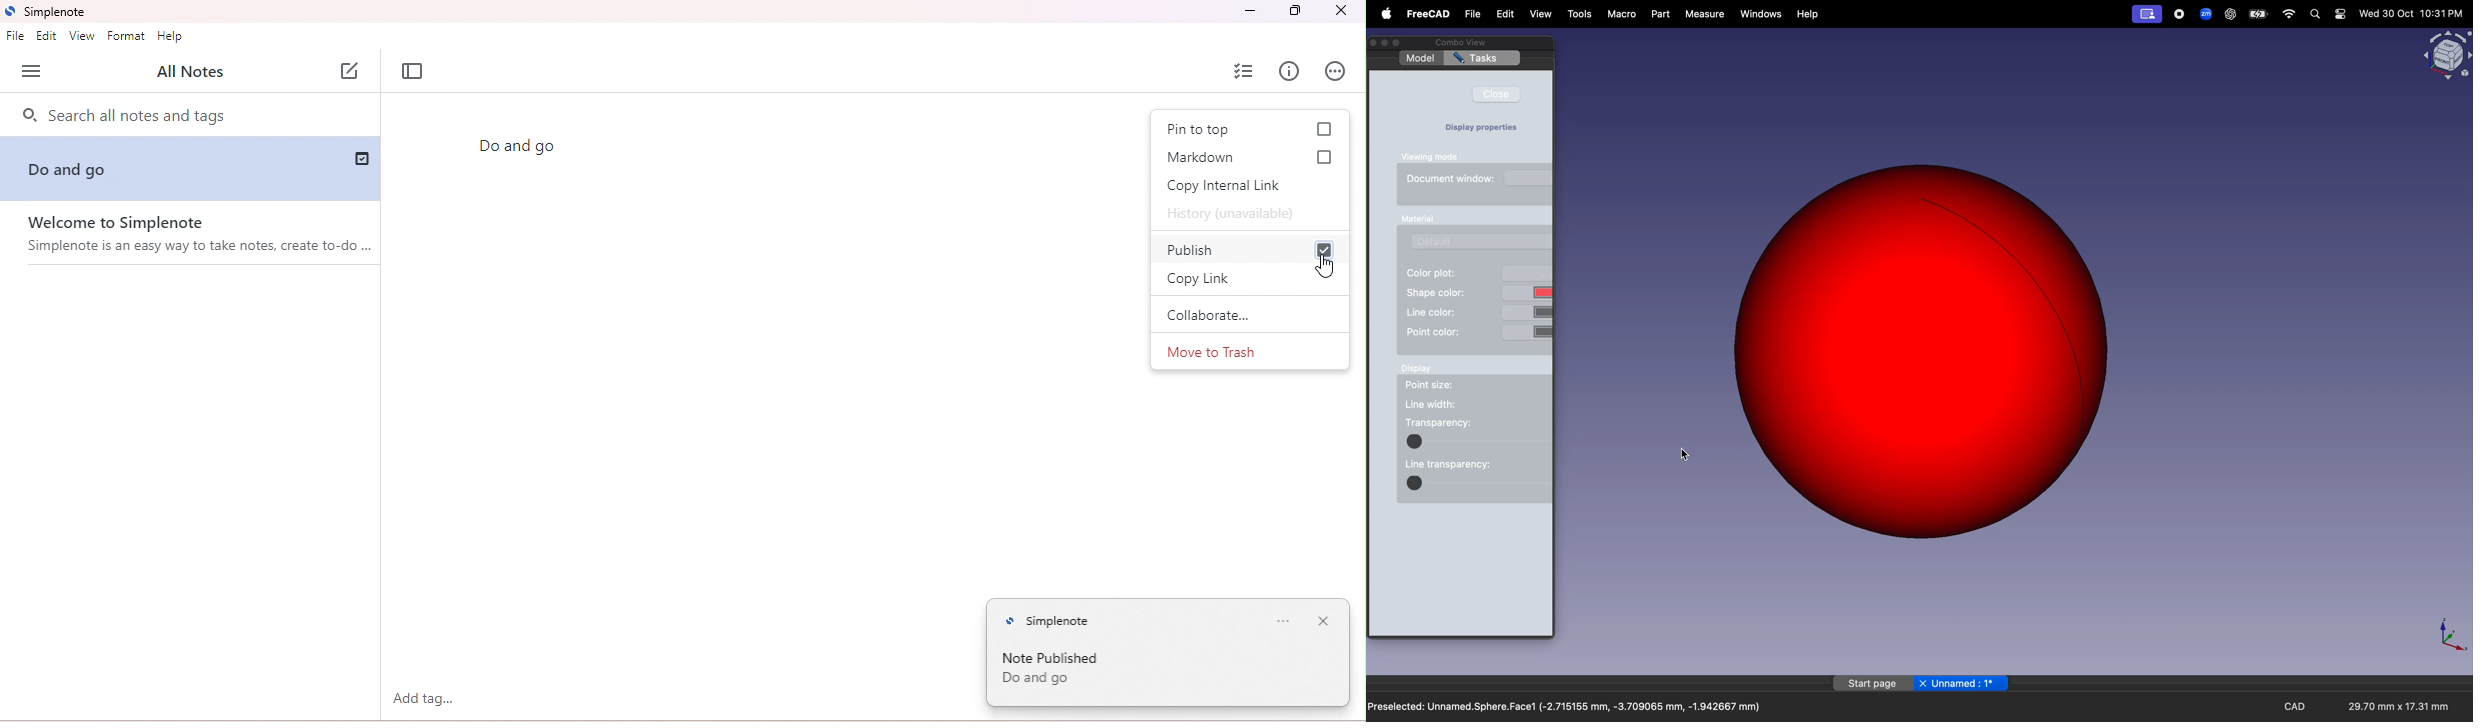 The width and height of the screenshot is (2492, 728). What do you see at coordinates (1483, 58) in the screenshot?
I see `tasks` at bounding box center [1483, 58].